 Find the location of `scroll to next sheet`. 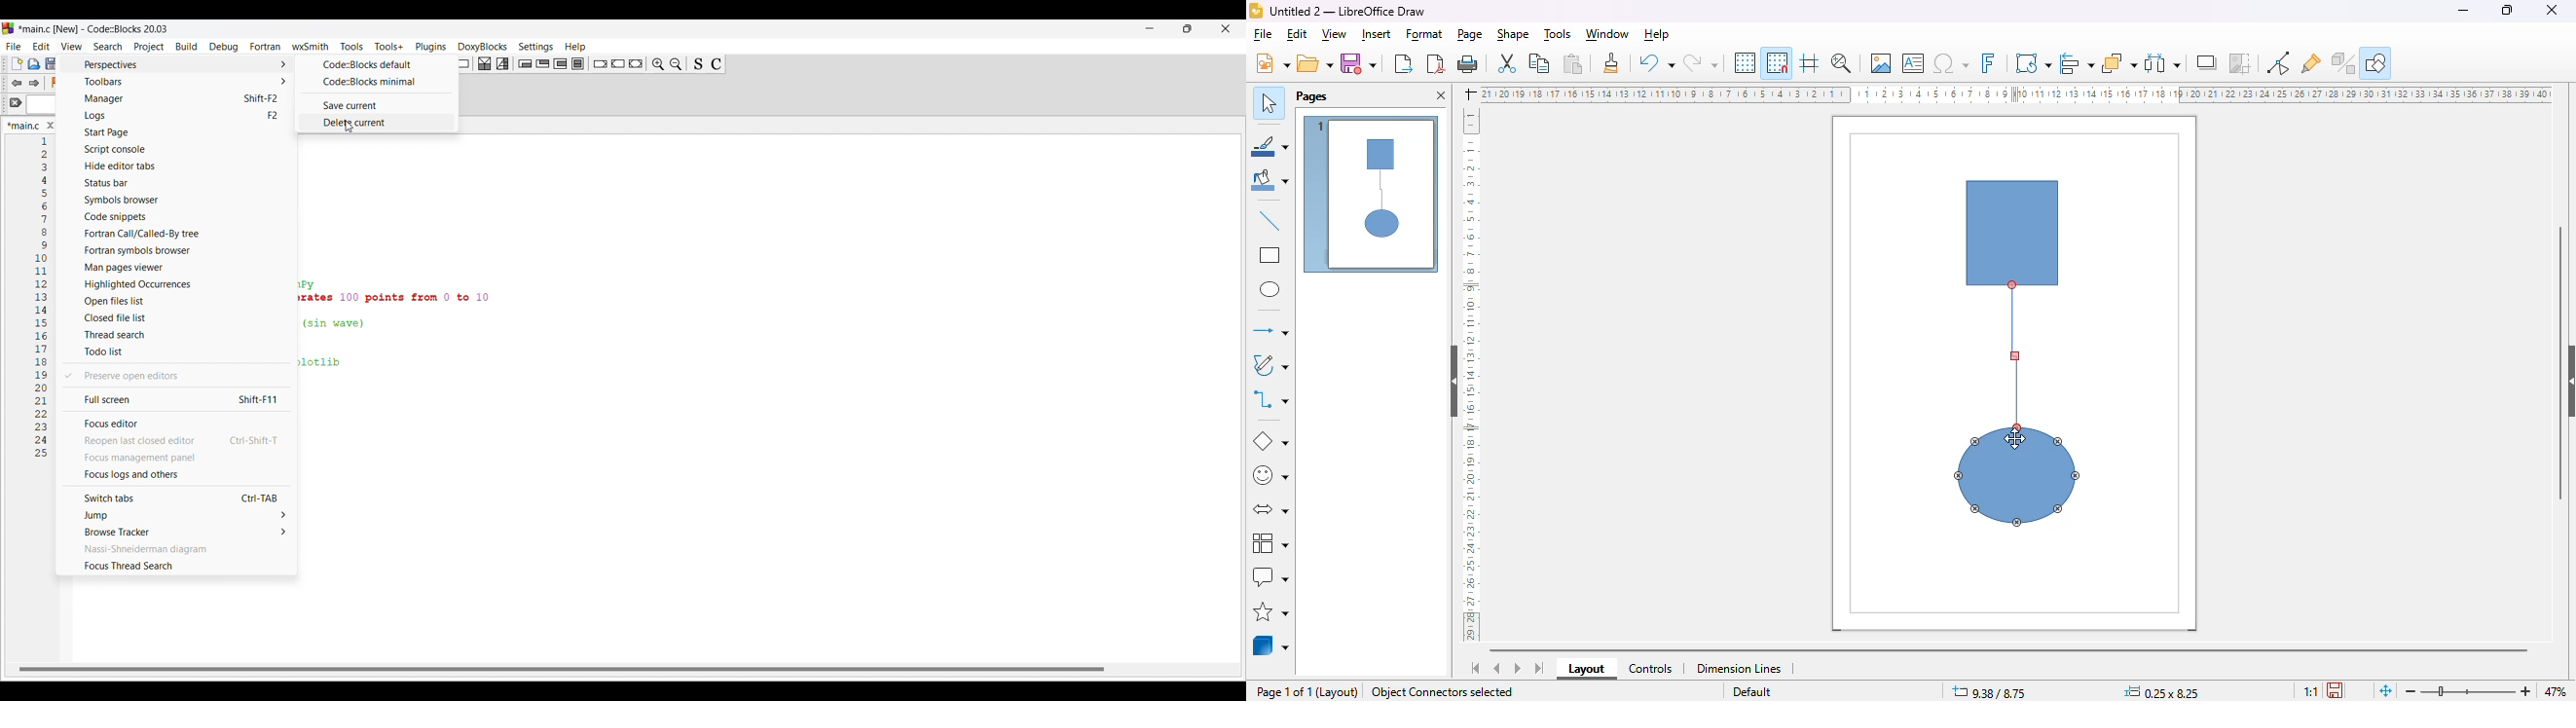

scroll to next sheet is located at coordinates (1518, 668).